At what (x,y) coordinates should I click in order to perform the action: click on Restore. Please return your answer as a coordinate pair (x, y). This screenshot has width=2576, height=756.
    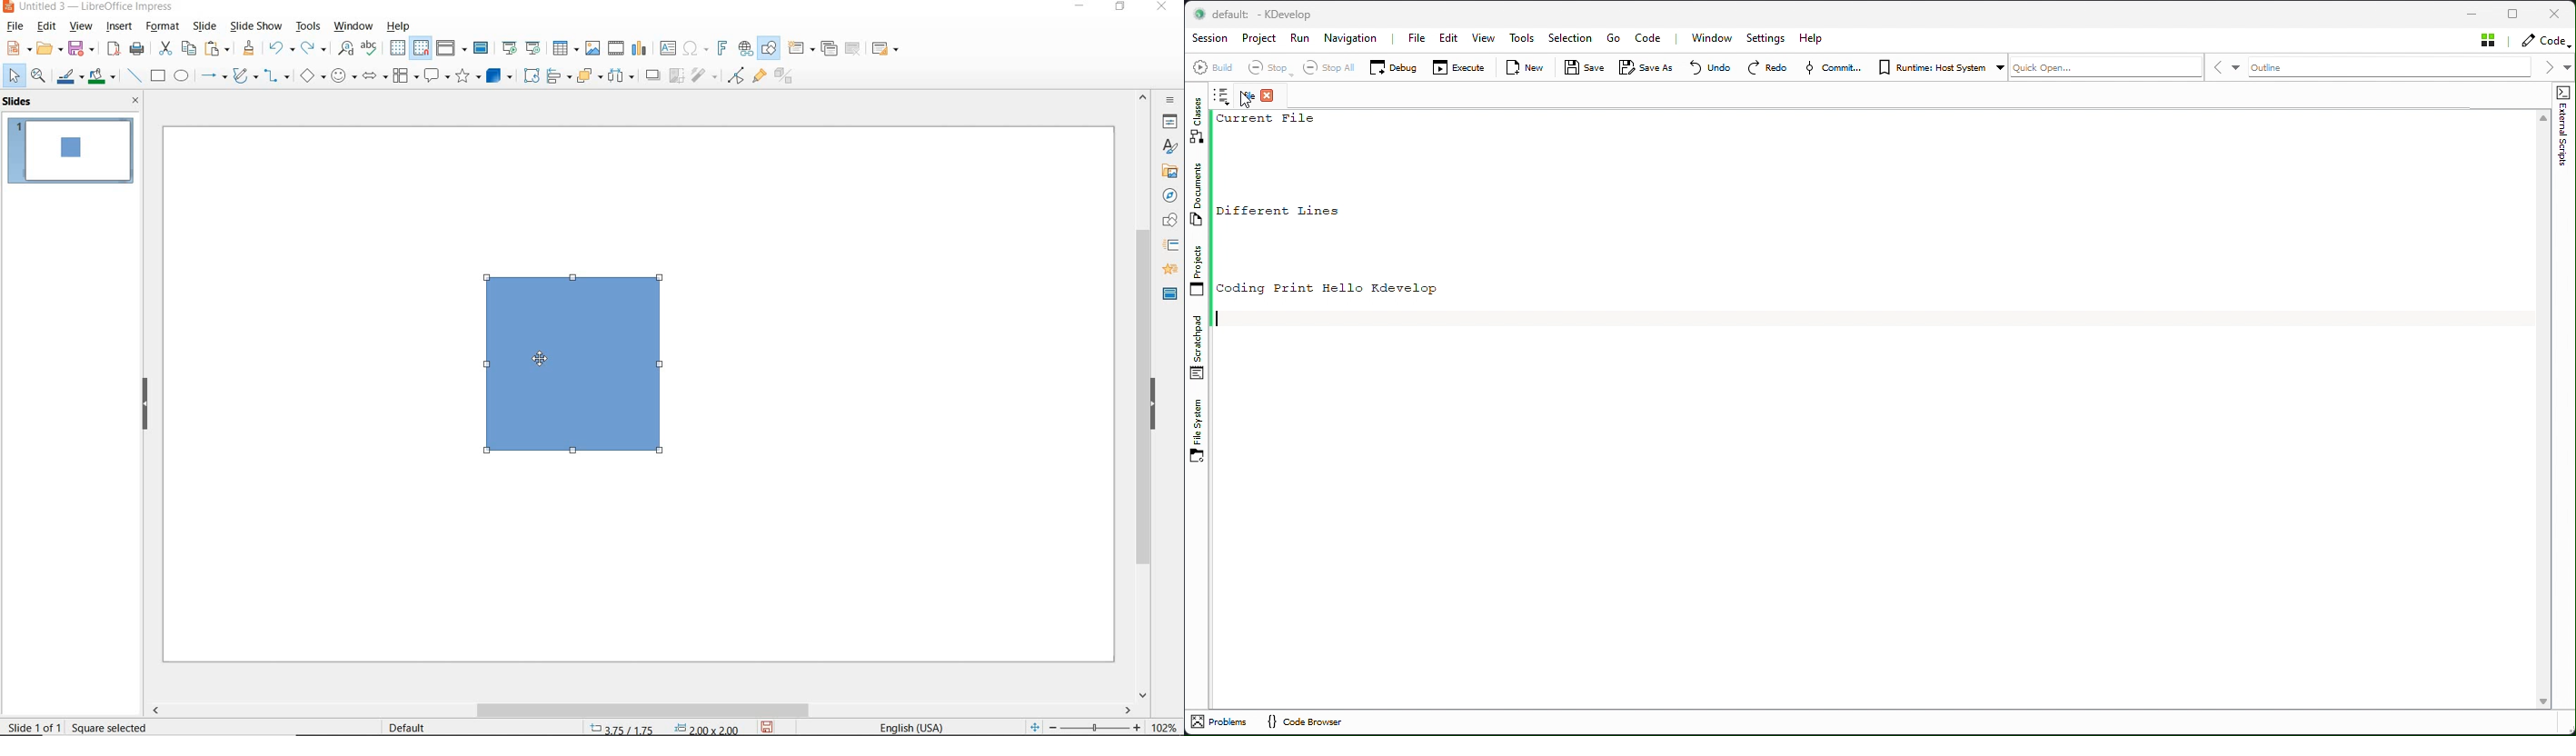
    Looking at the image, I should click on (2516, 13).